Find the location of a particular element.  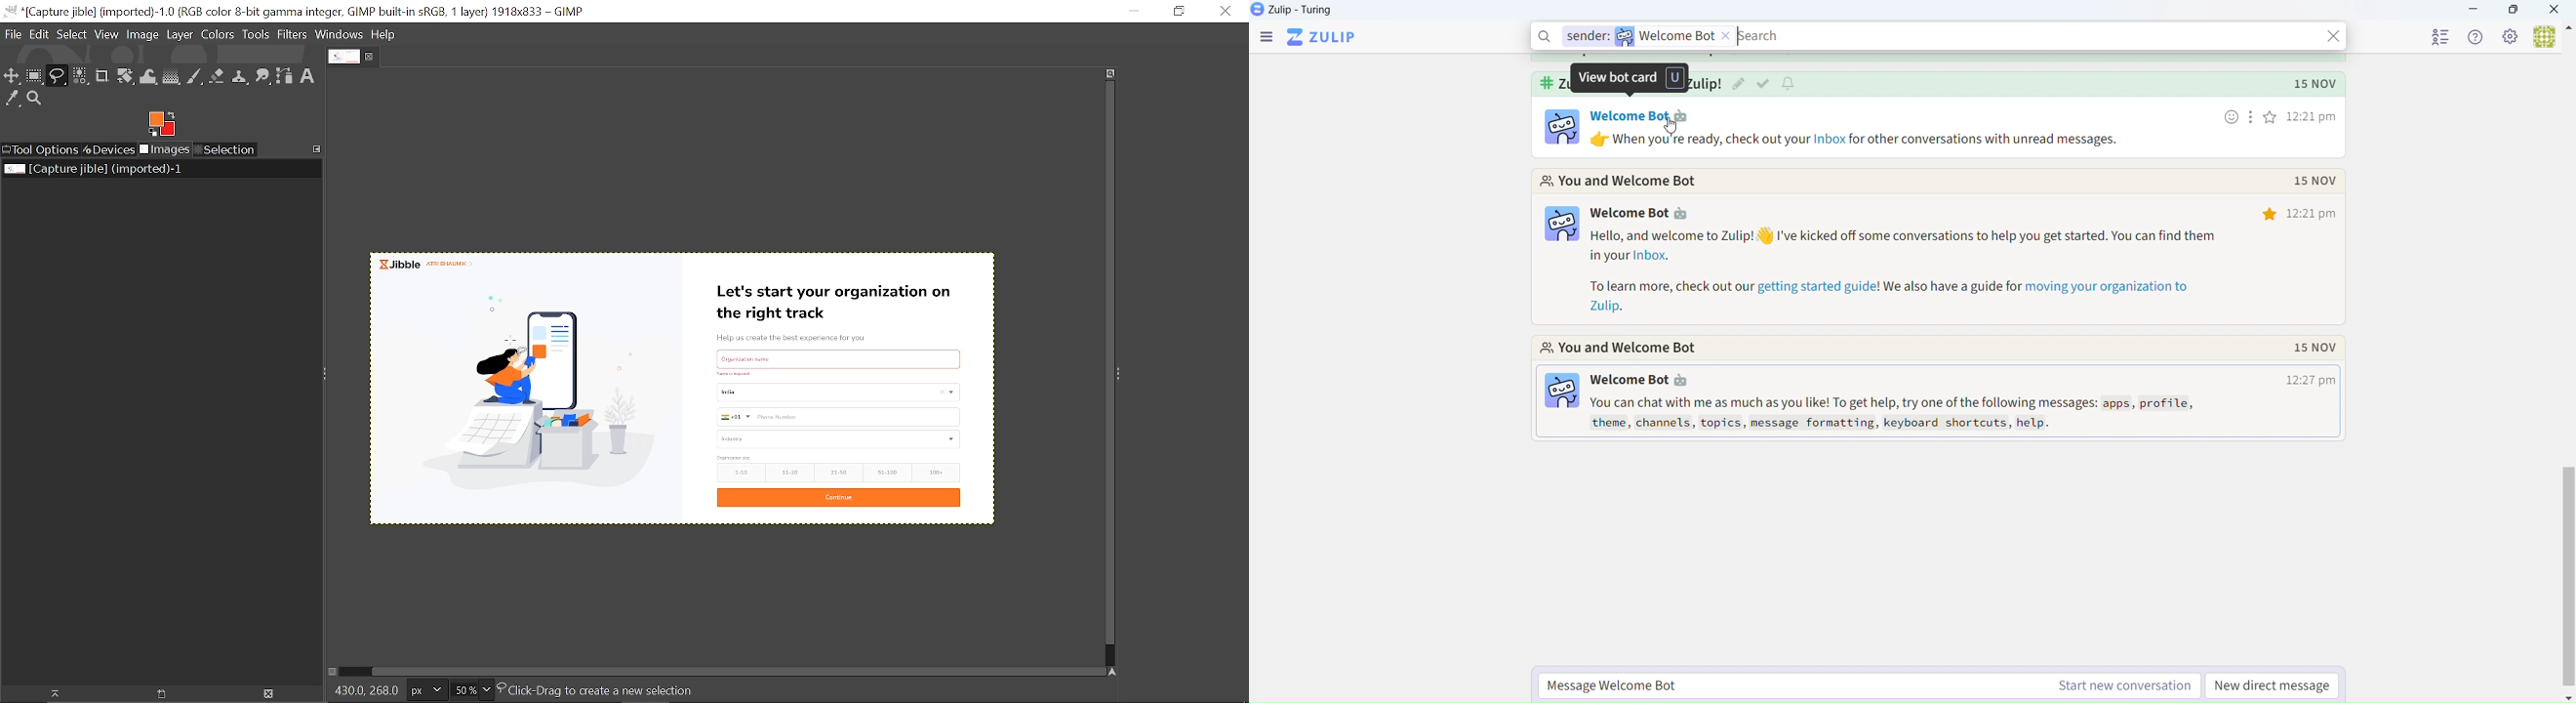

Unified transform tool is located at coordinates (125, 77).